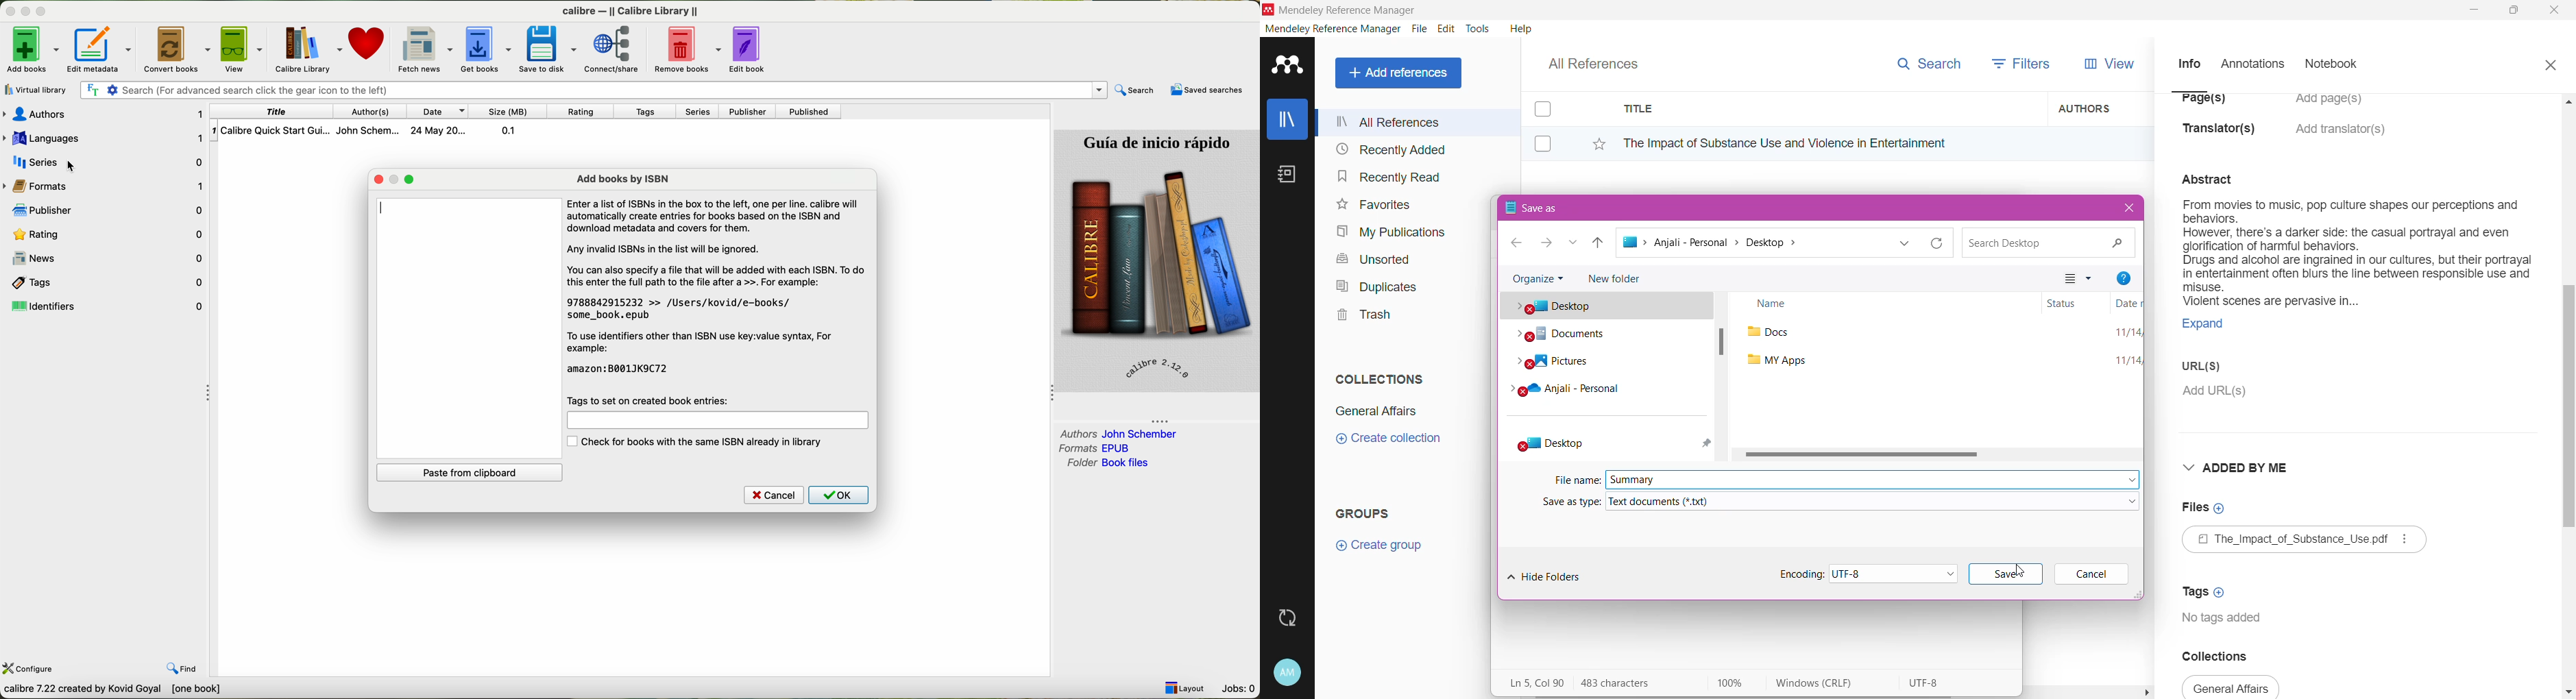 This screenshot has height=700, width=2576. Describe the element at coordinates (811, 112) in the screenshot. I see `published` at that location.